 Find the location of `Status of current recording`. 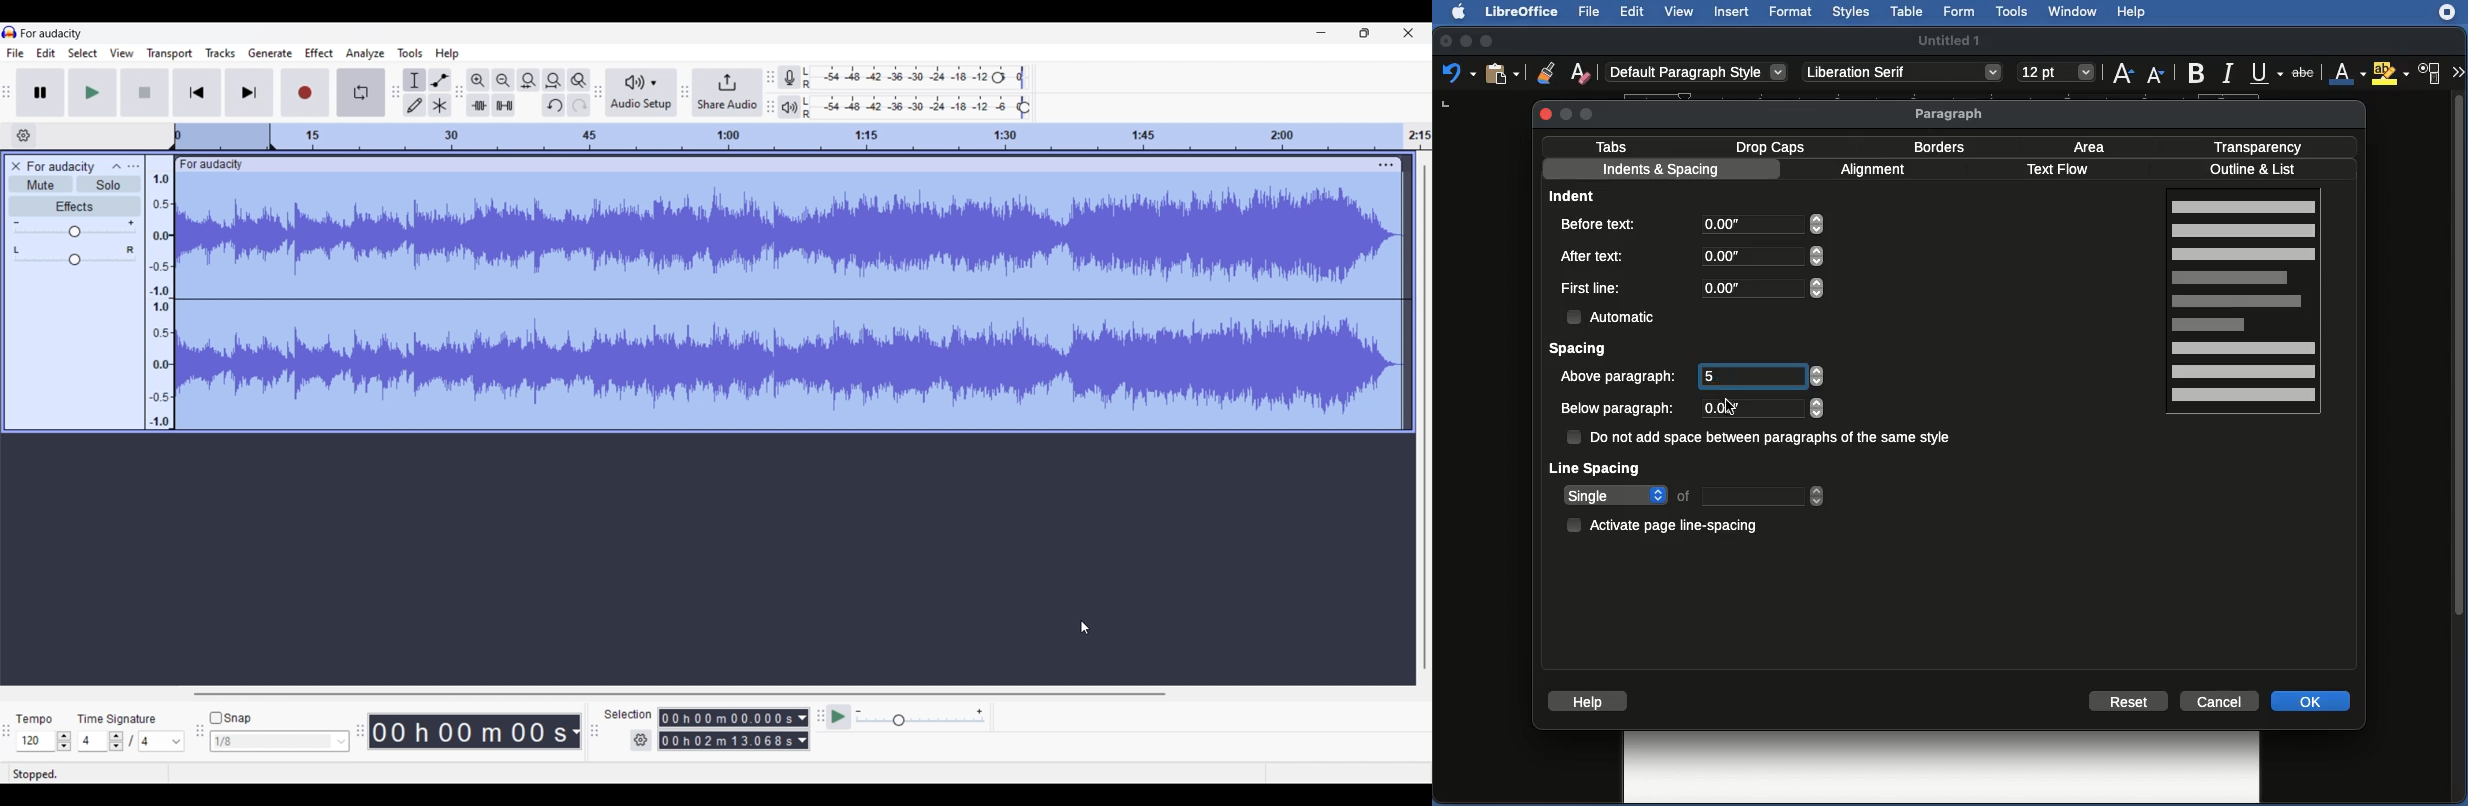

Status of current recording is located at coordinates (87, 775).